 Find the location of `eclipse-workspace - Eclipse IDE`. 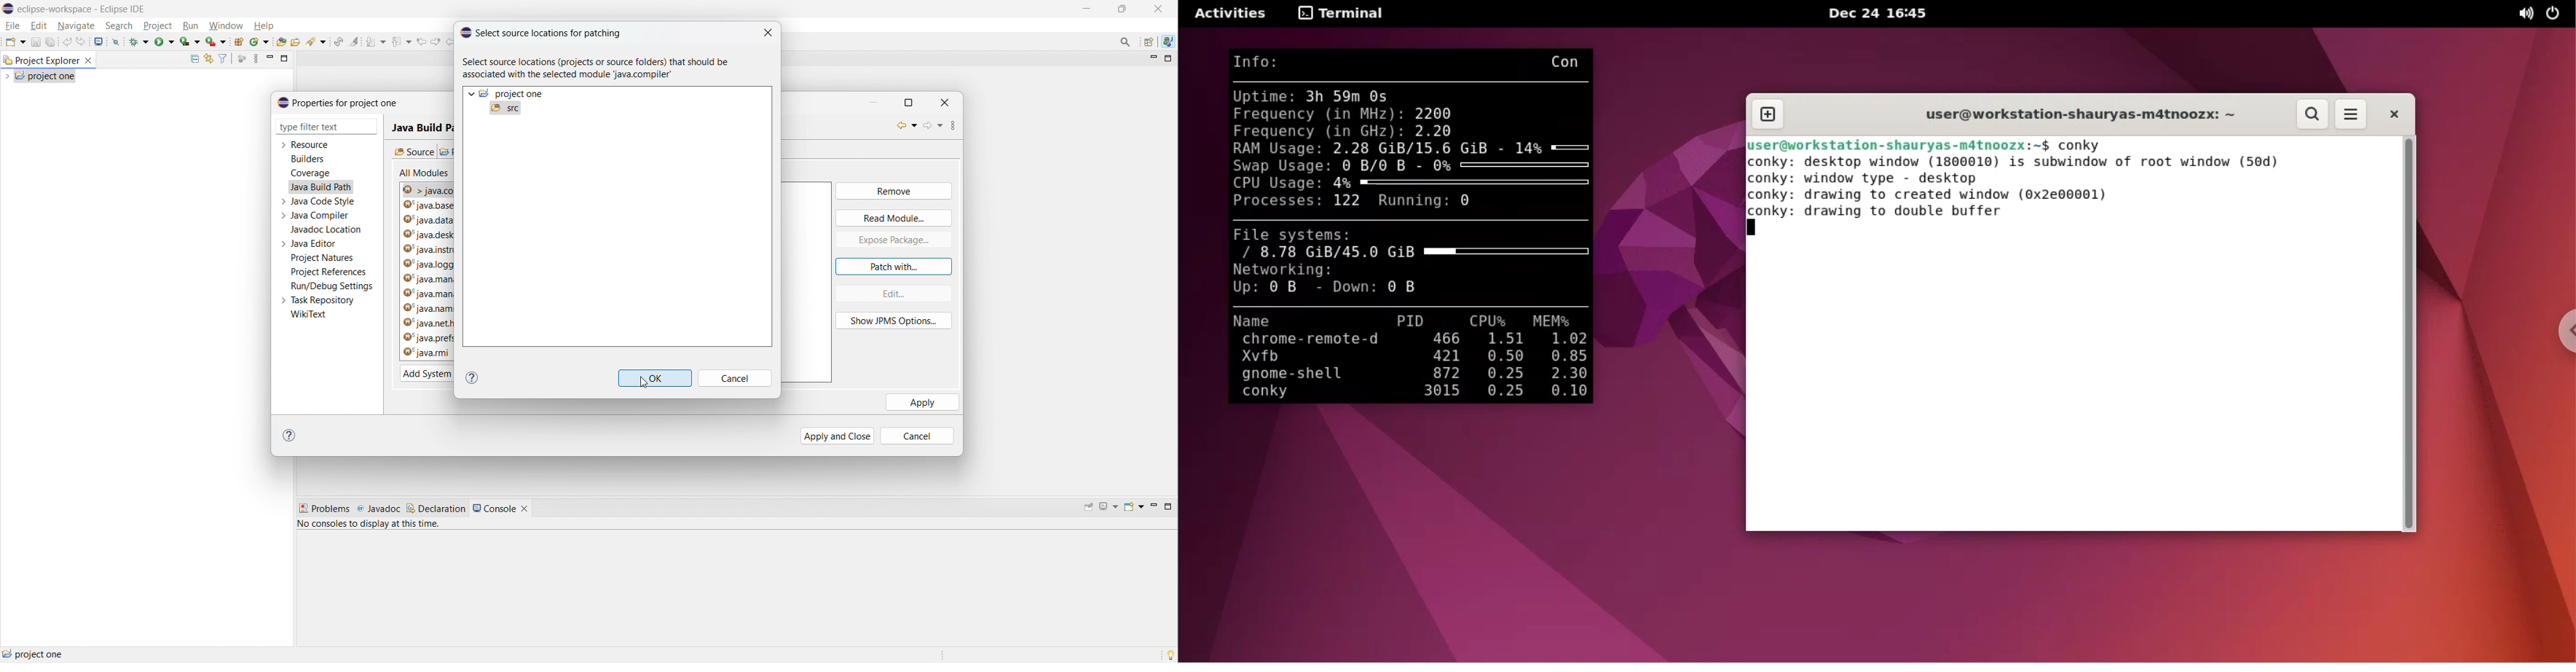

eclipse-workspace - Eclipse IDE is located at coordinates (82, 9).